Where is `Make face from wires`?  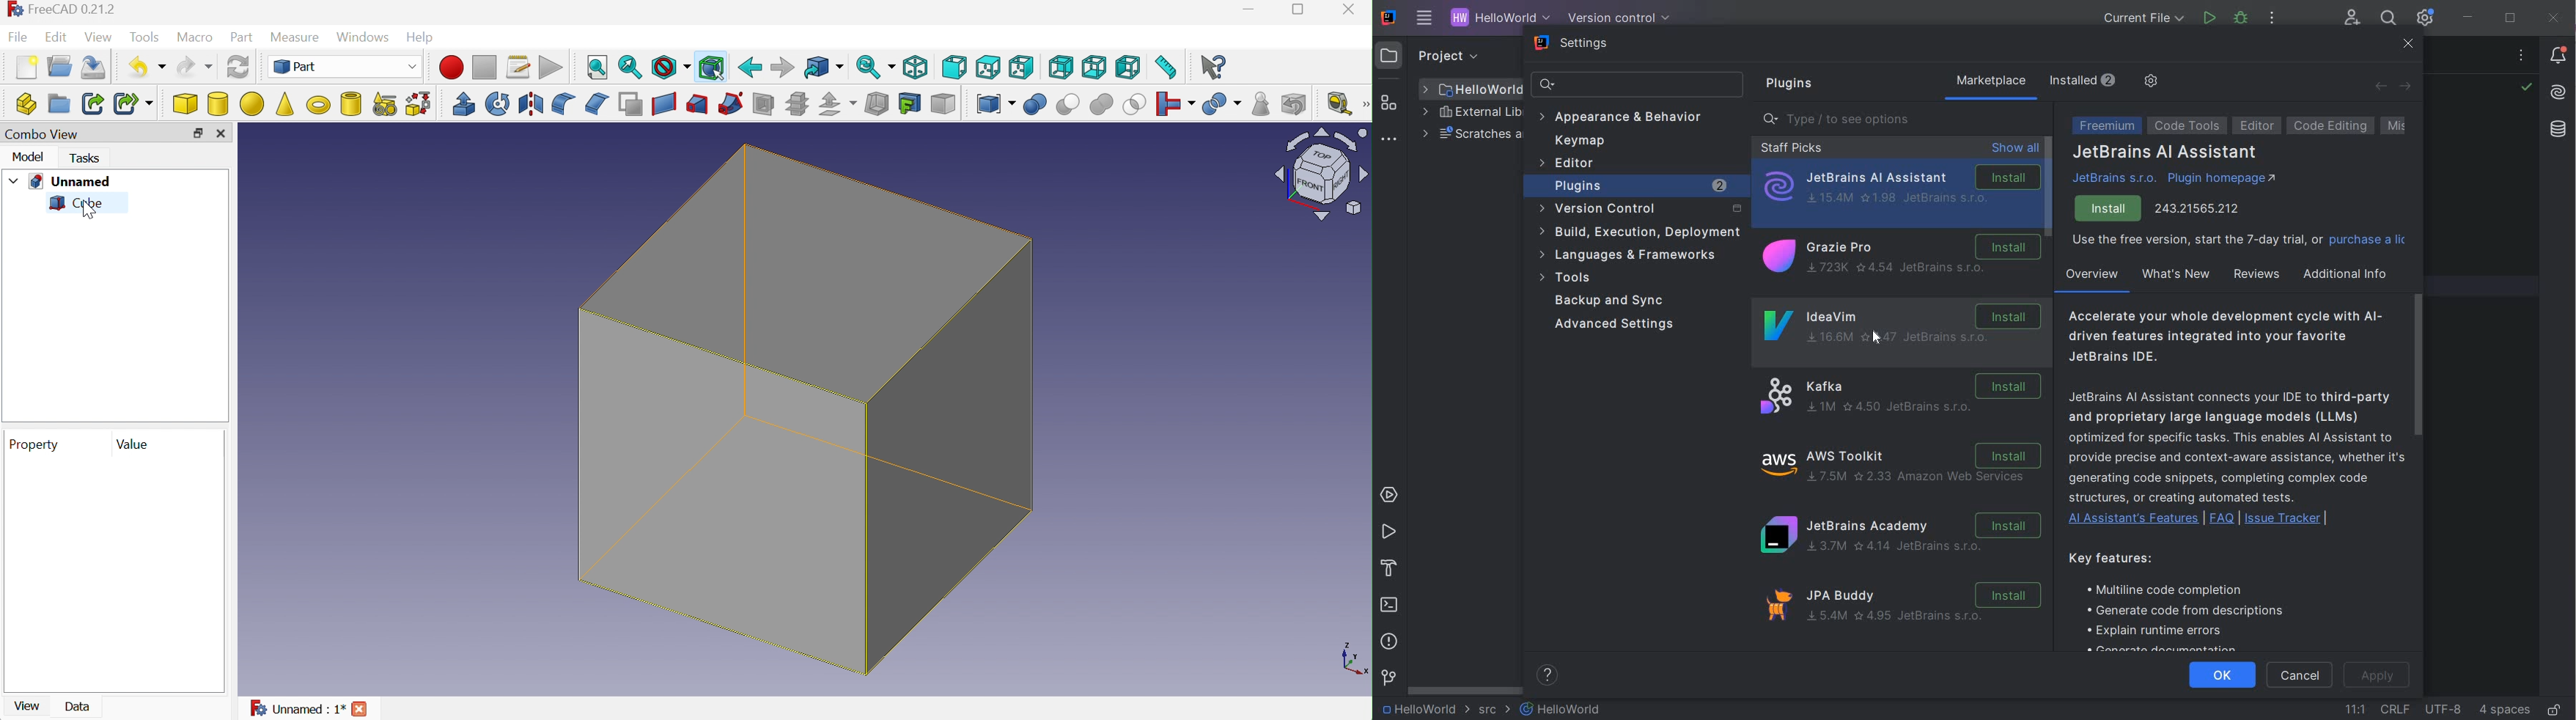 Make face from wires is located at coordinates (631, 104).